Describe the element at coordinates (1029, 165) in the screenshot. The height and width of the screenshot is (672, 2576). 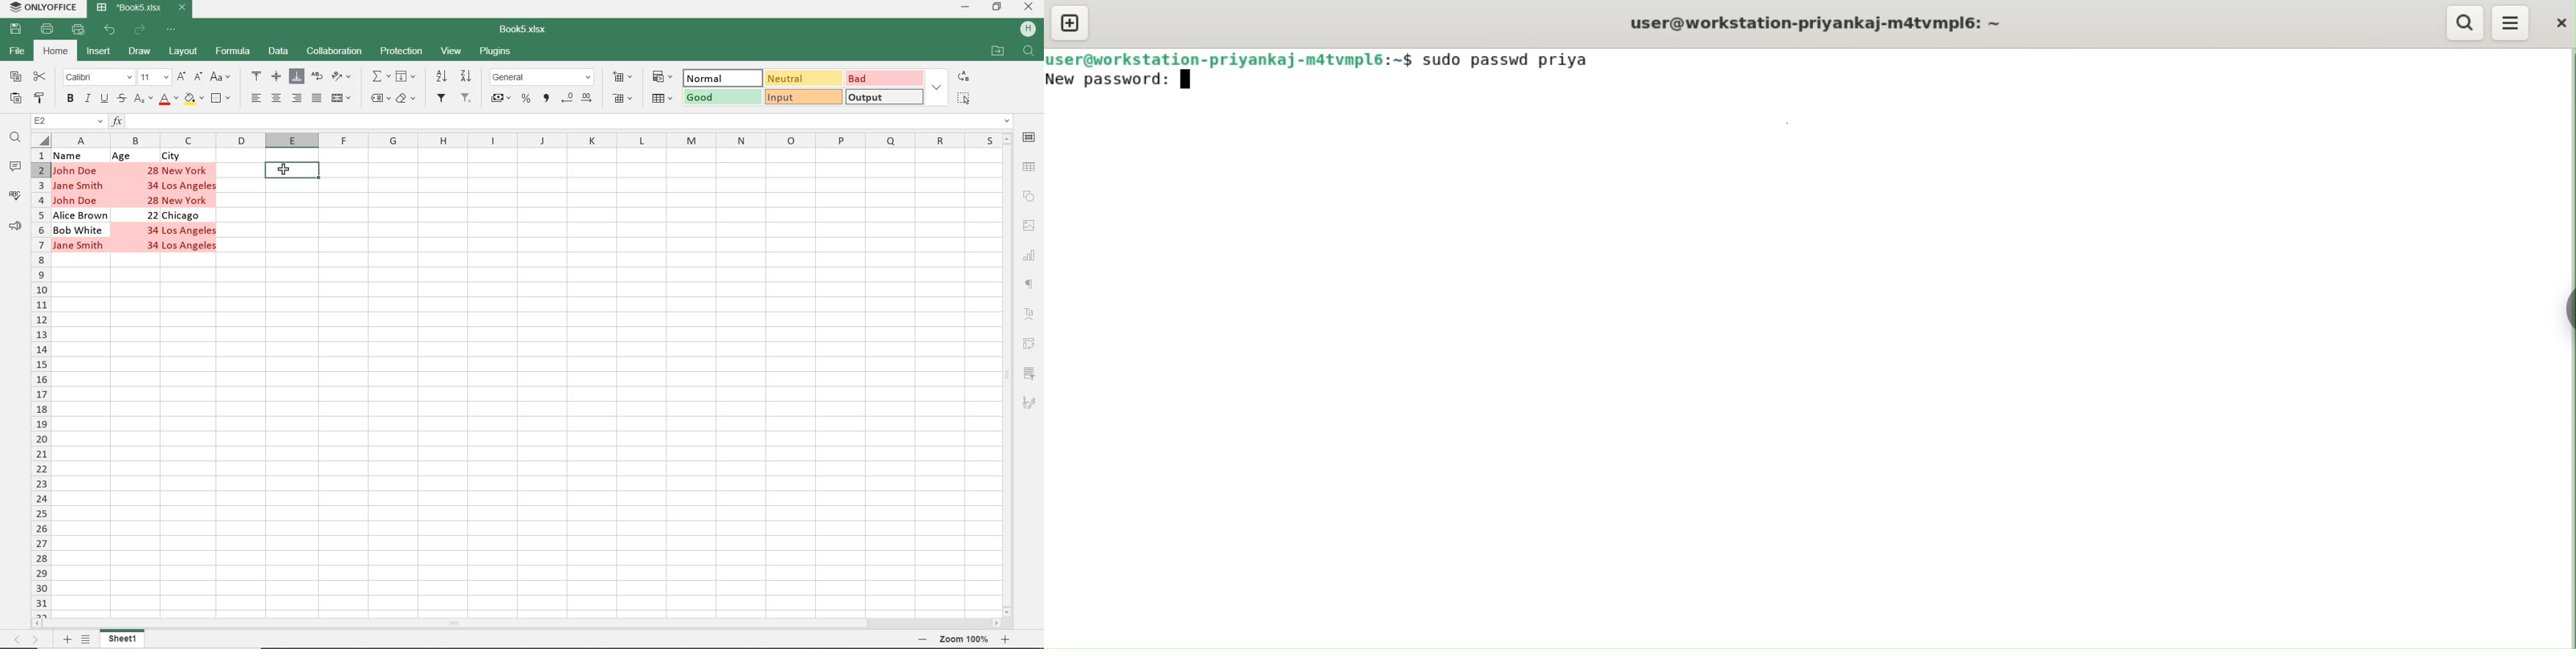
I see `TABLE` at that location.